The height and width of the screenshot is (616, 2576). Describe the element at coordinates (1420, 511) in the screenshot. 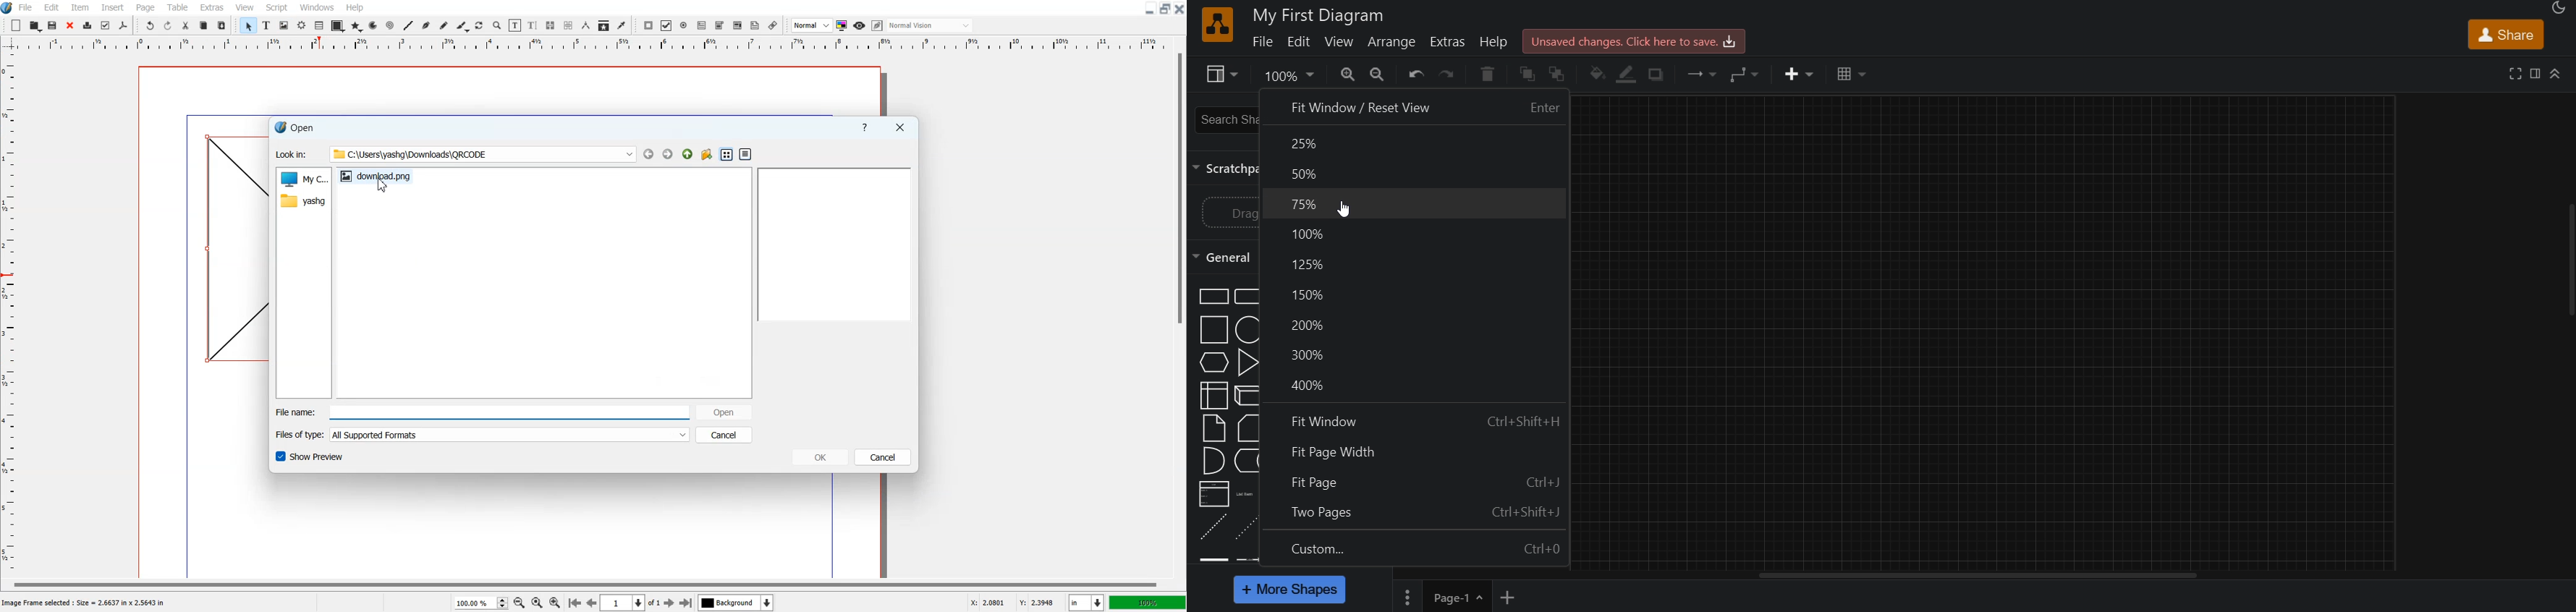

I see `two pages` at that location.